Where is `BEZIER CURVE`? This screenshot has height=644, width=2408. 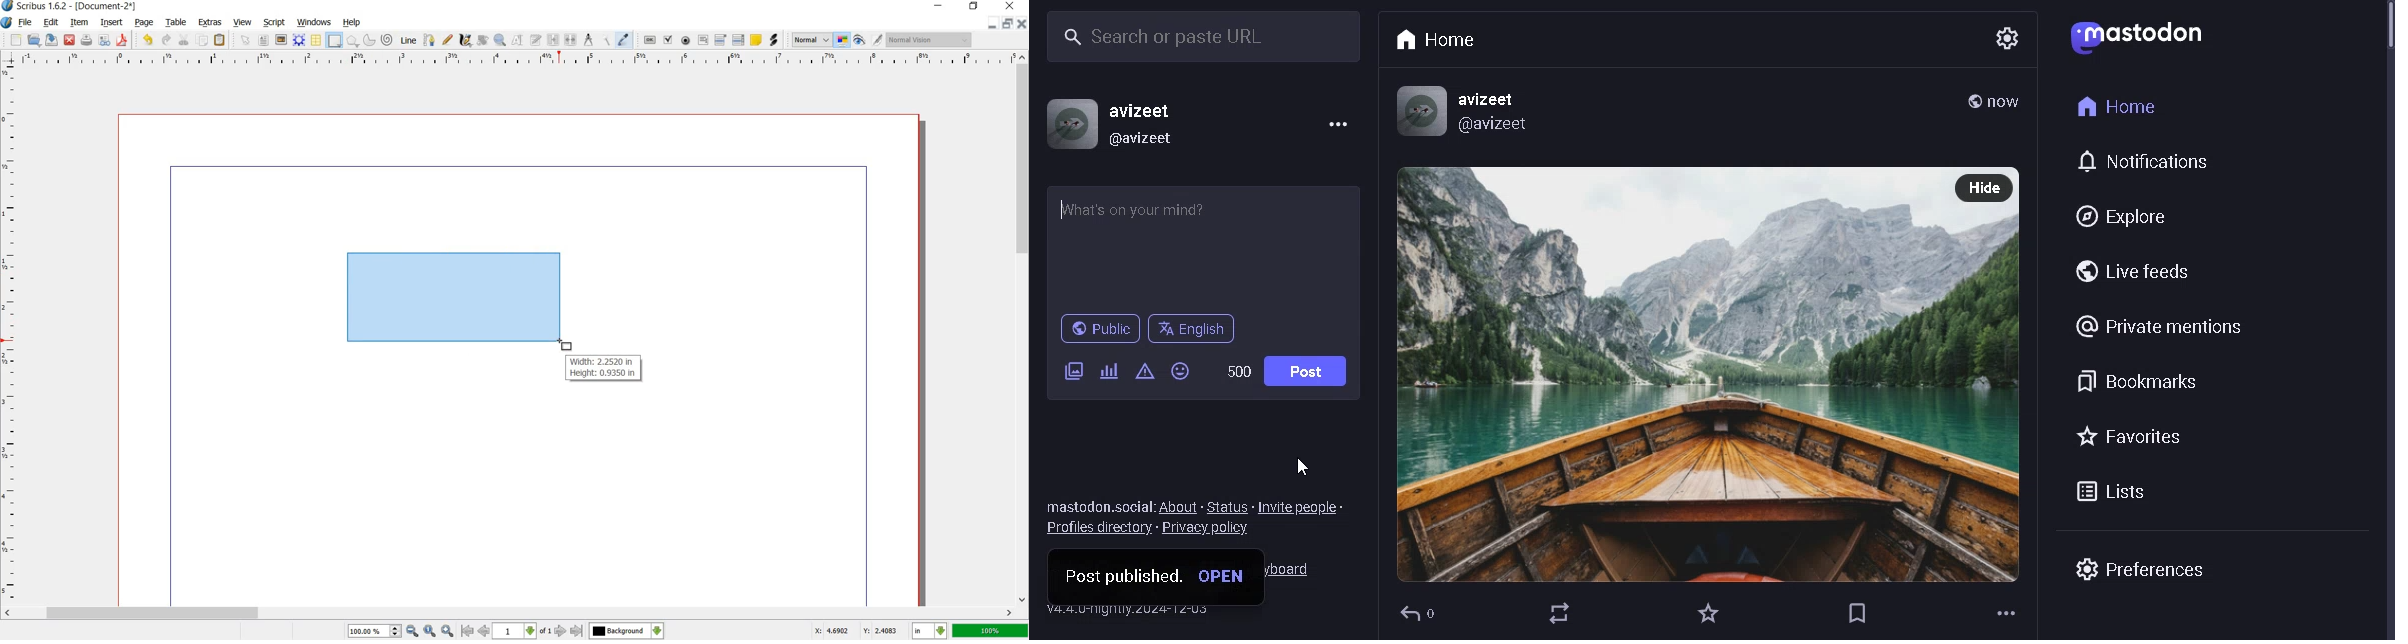 BEZIER CURVE is located at coordinates (431, 40).